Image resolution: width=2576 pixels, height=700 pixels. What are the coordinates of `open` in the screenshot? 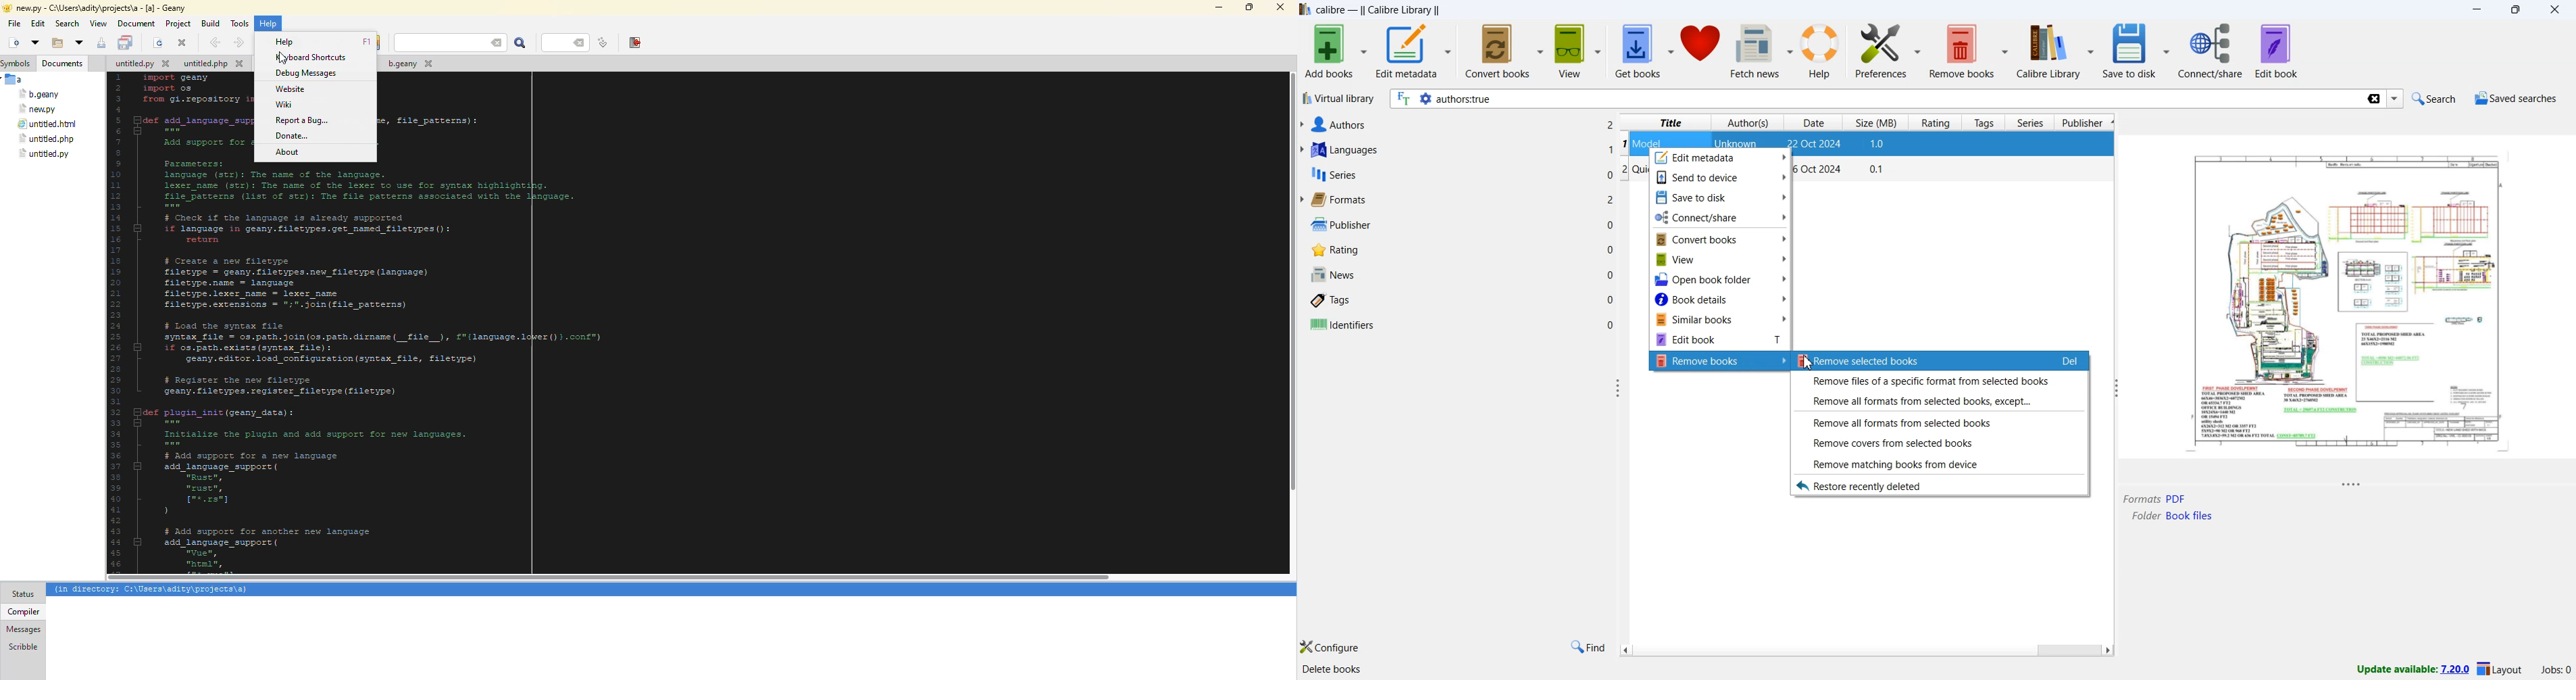 It's located at (34, 42).